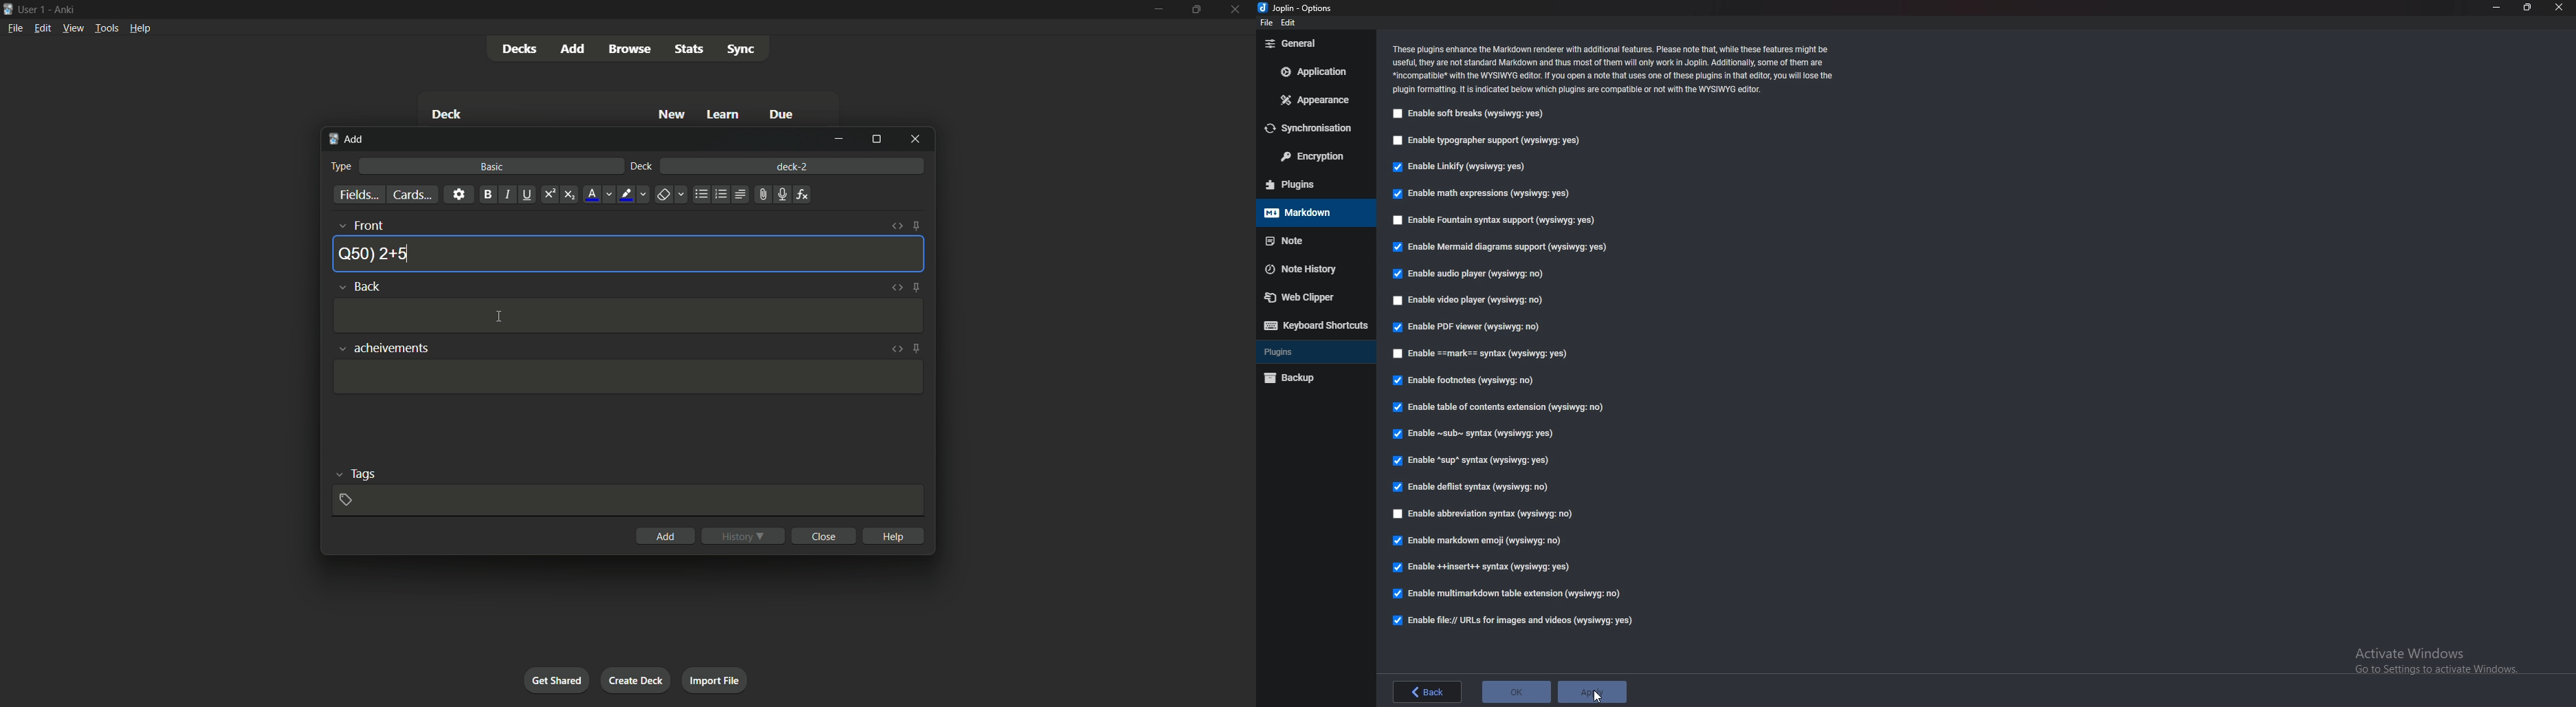  Describe the element at coordinates (1481, 541) in the screenshot. I see `Enable markdown emoji` at that location.